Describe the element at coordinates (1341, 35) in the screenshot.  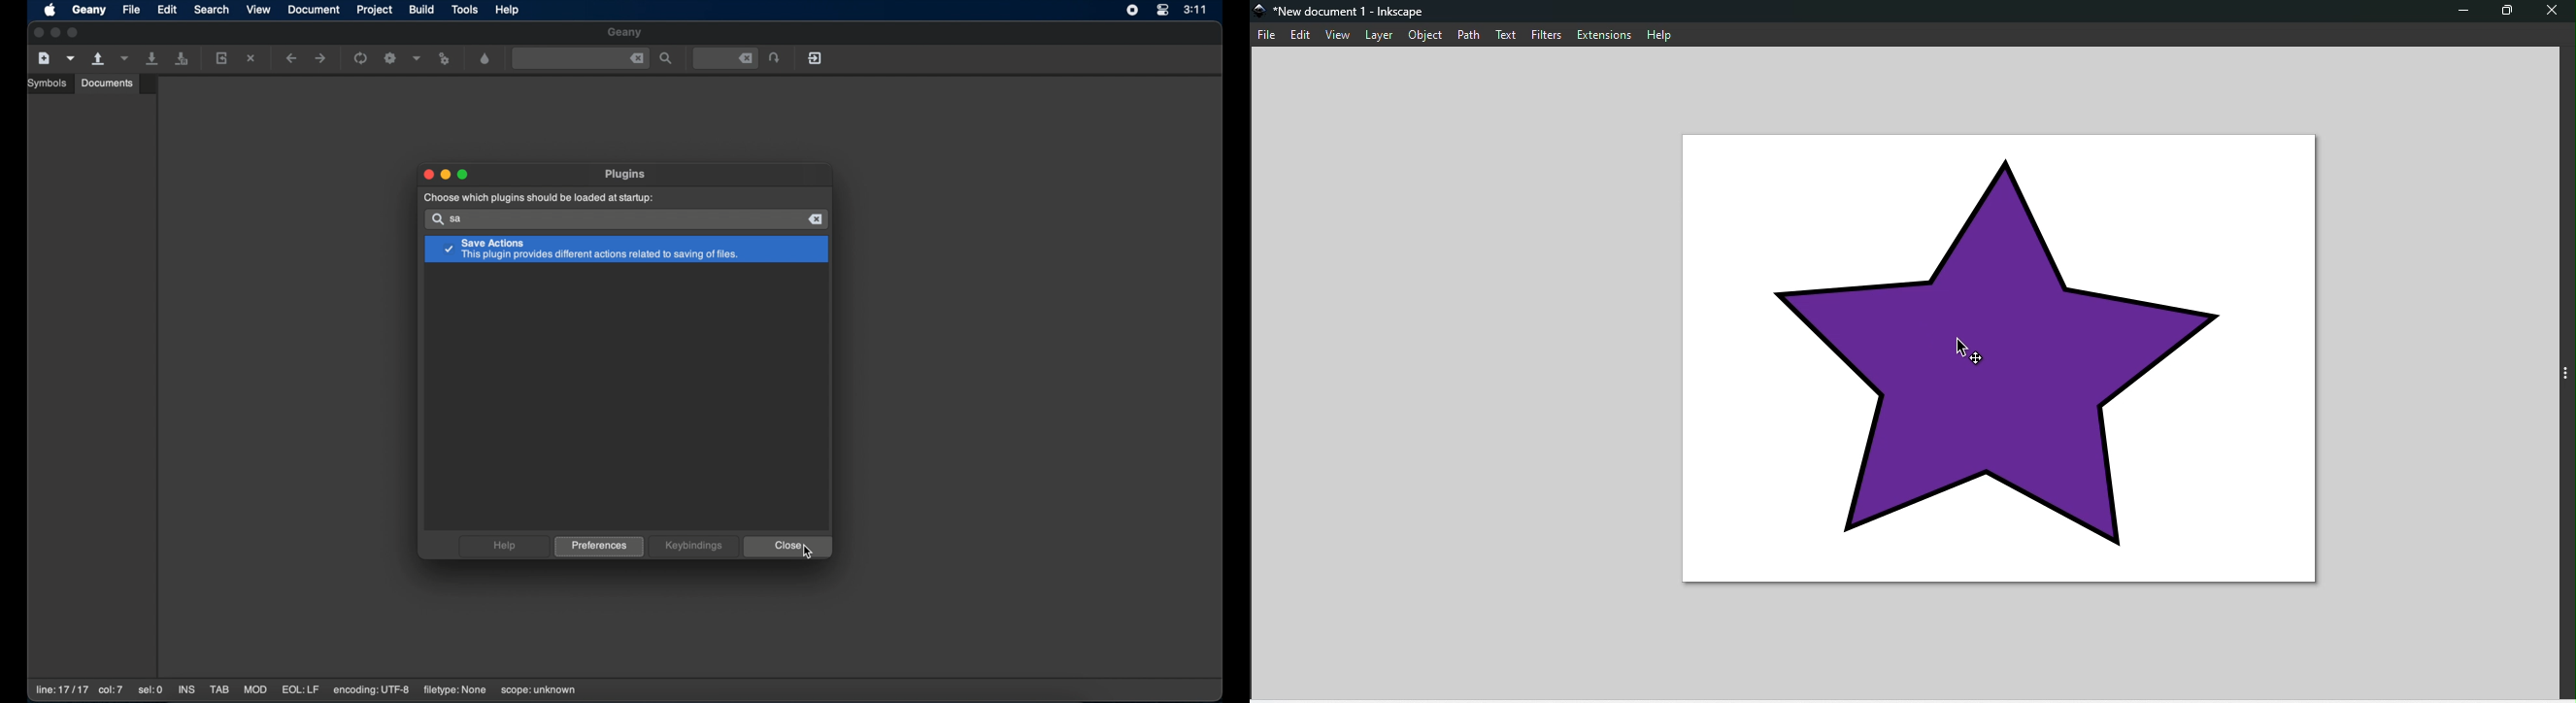
I see `View` at that location.